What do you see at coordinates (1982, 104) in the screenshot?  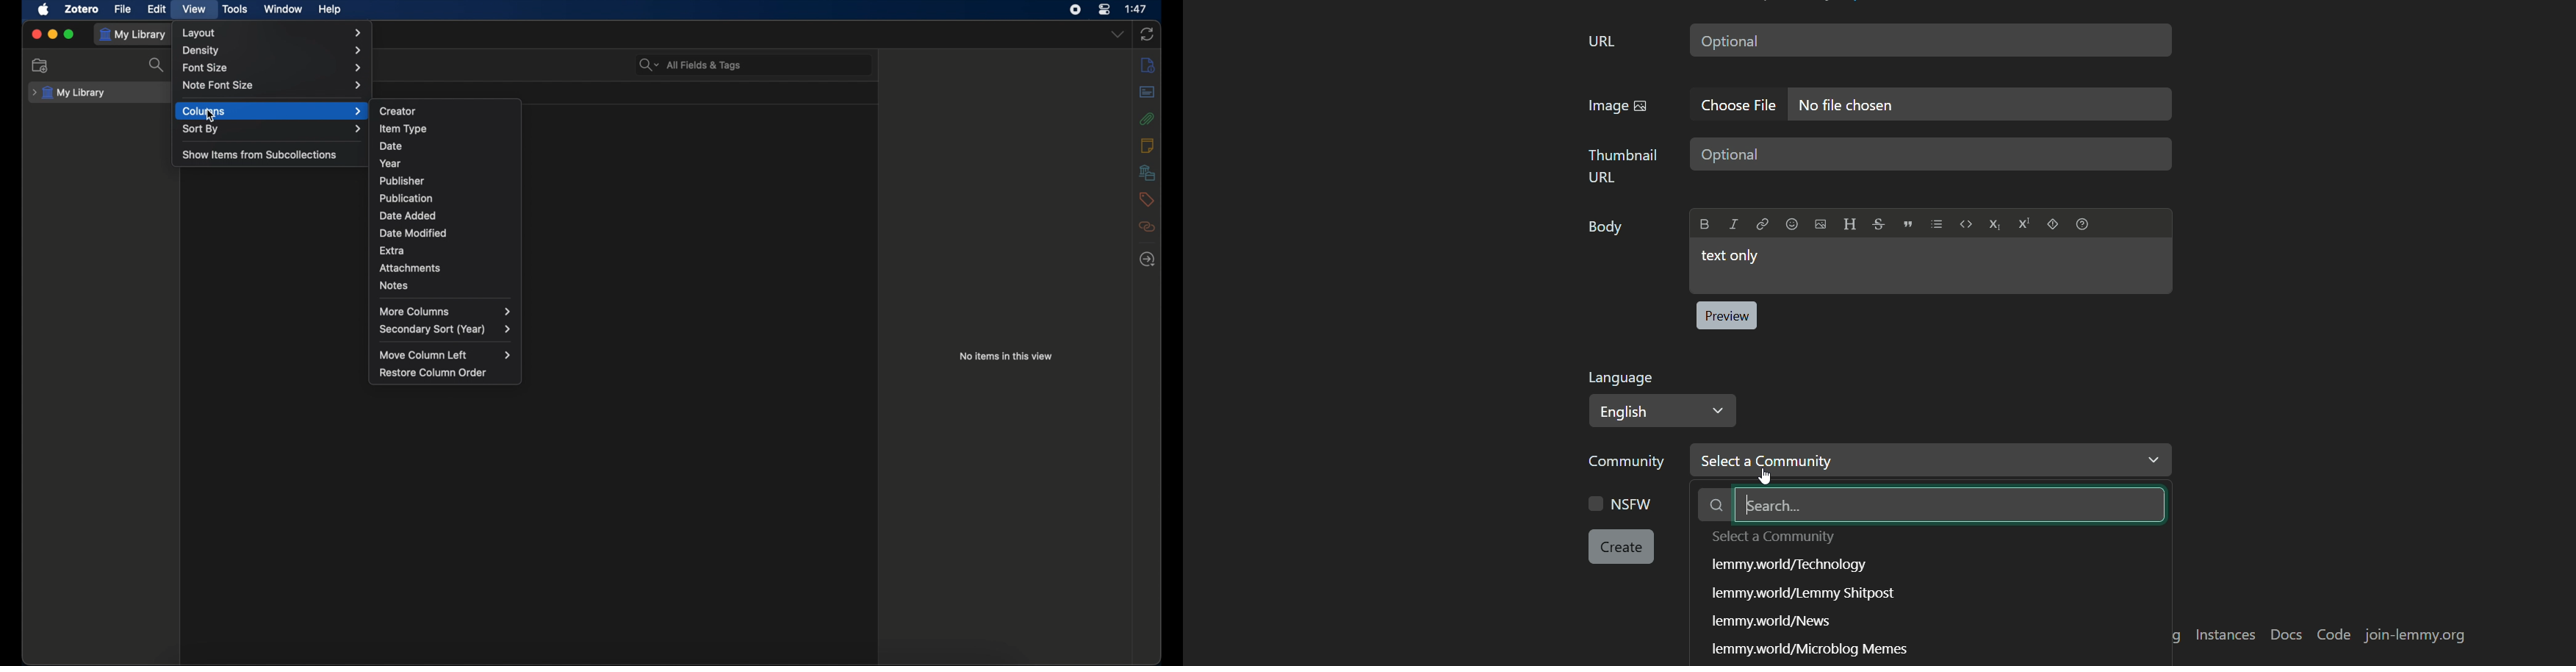 I see `text box` at bounding box center [1982, 104].